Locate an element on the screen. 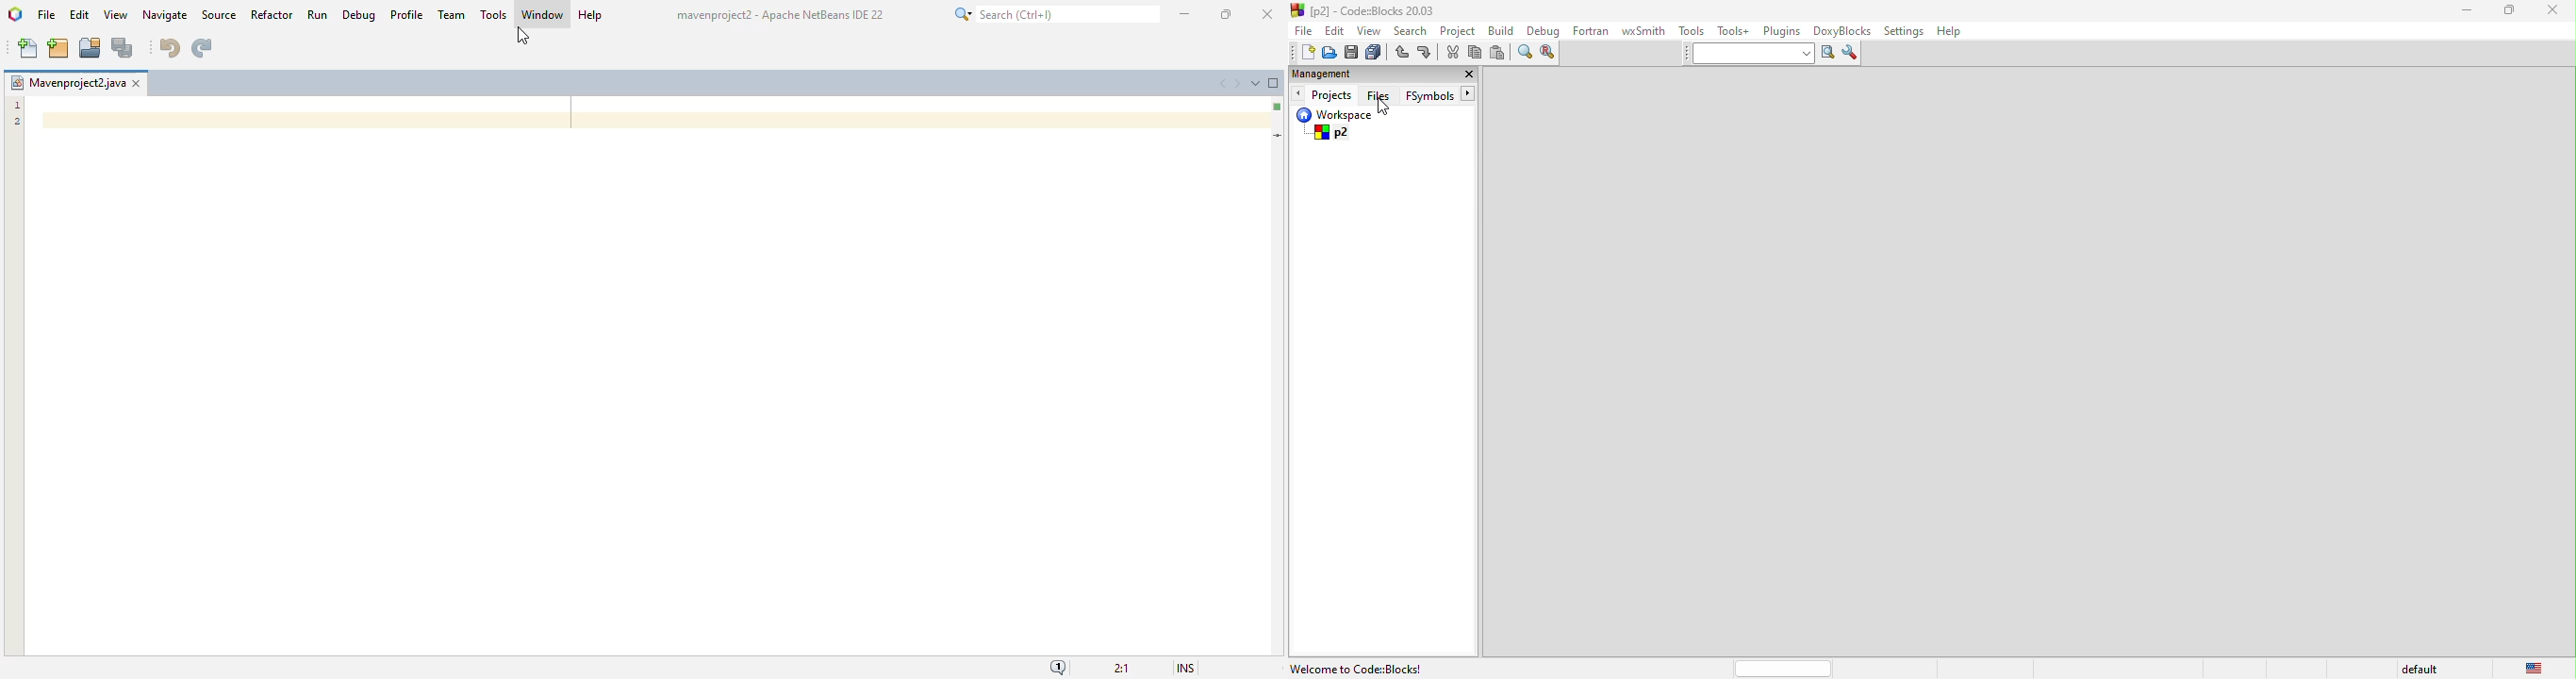 This screenshot has width=2576, height=700. undo is located at coordinates (1401, 52).